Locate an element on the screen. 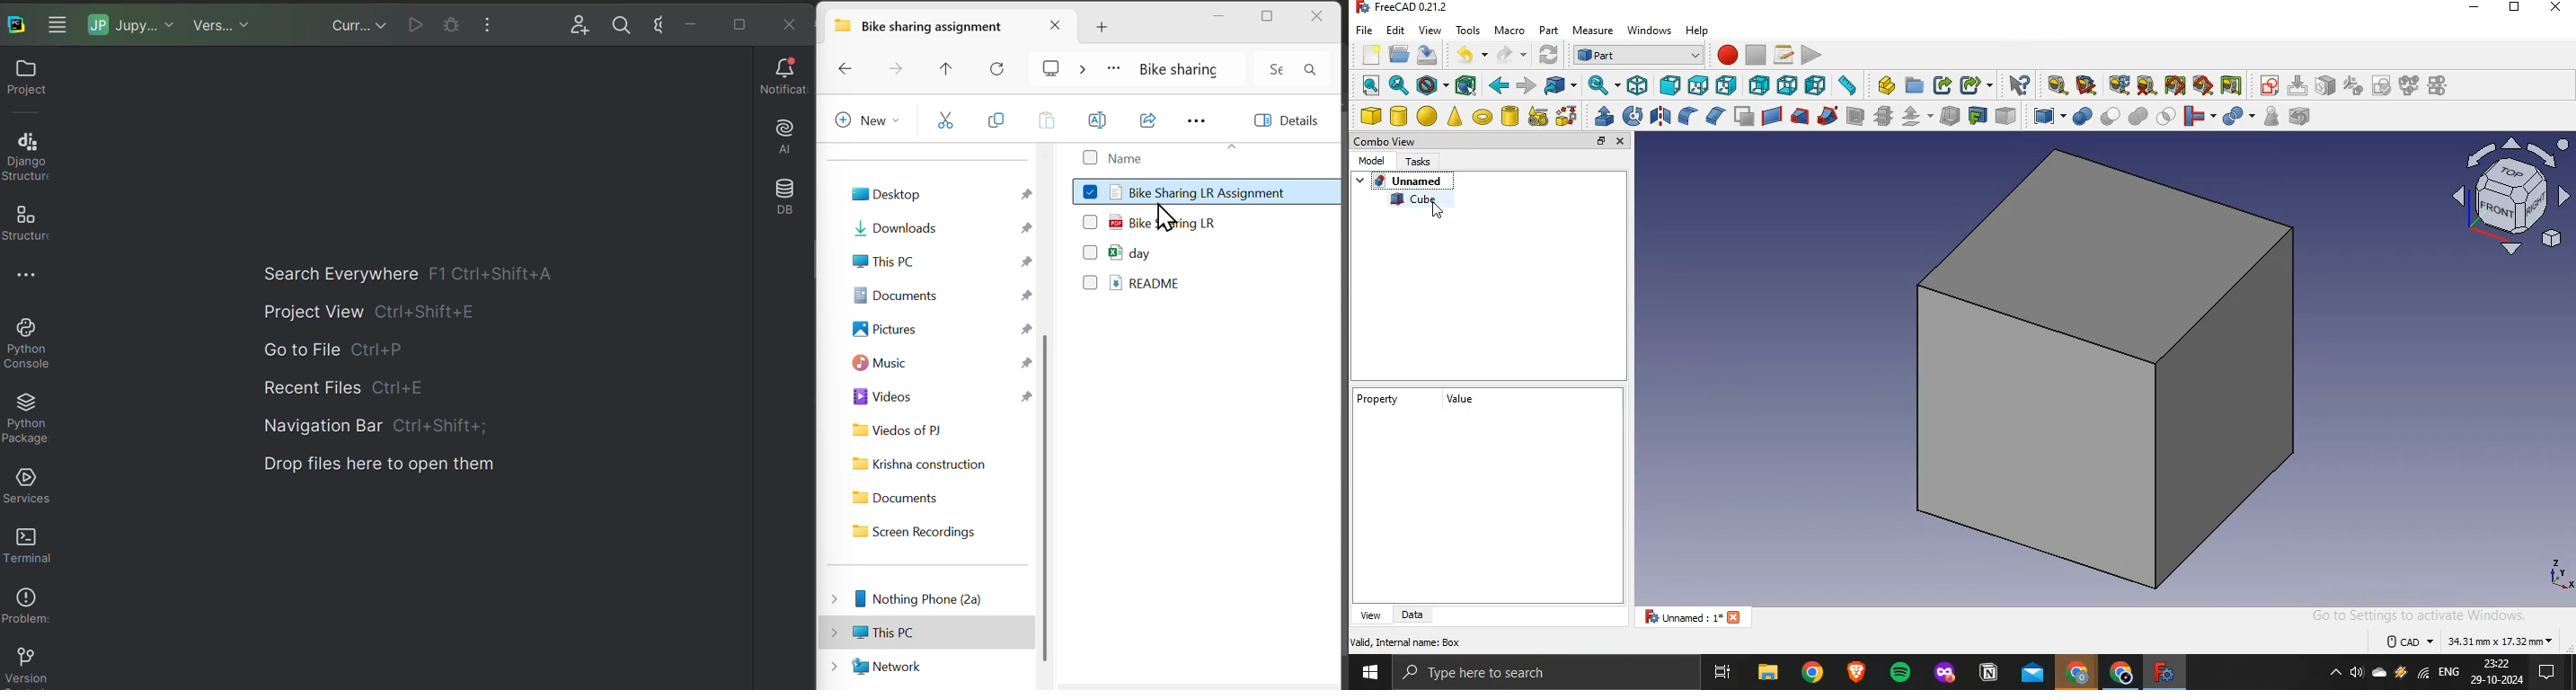  open file is located at coordinates (1397, 53).